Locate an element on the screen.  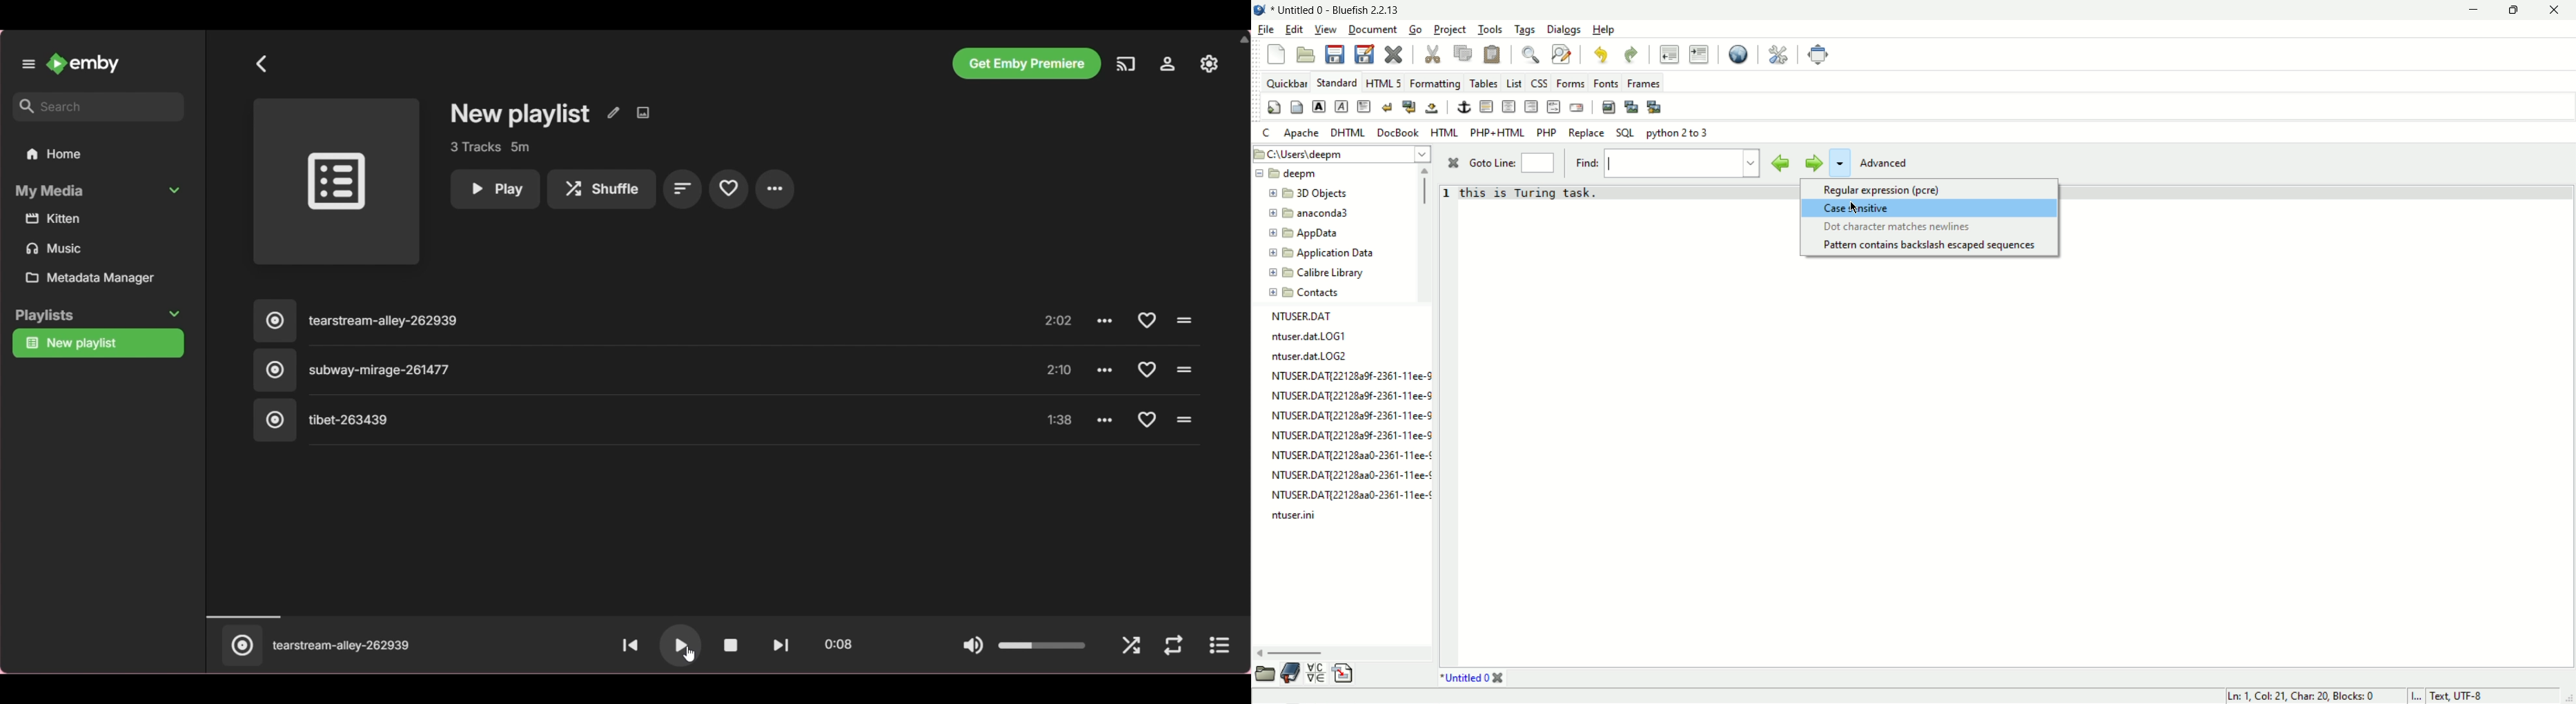
Music length of song is located at coordinates (1060, 370).